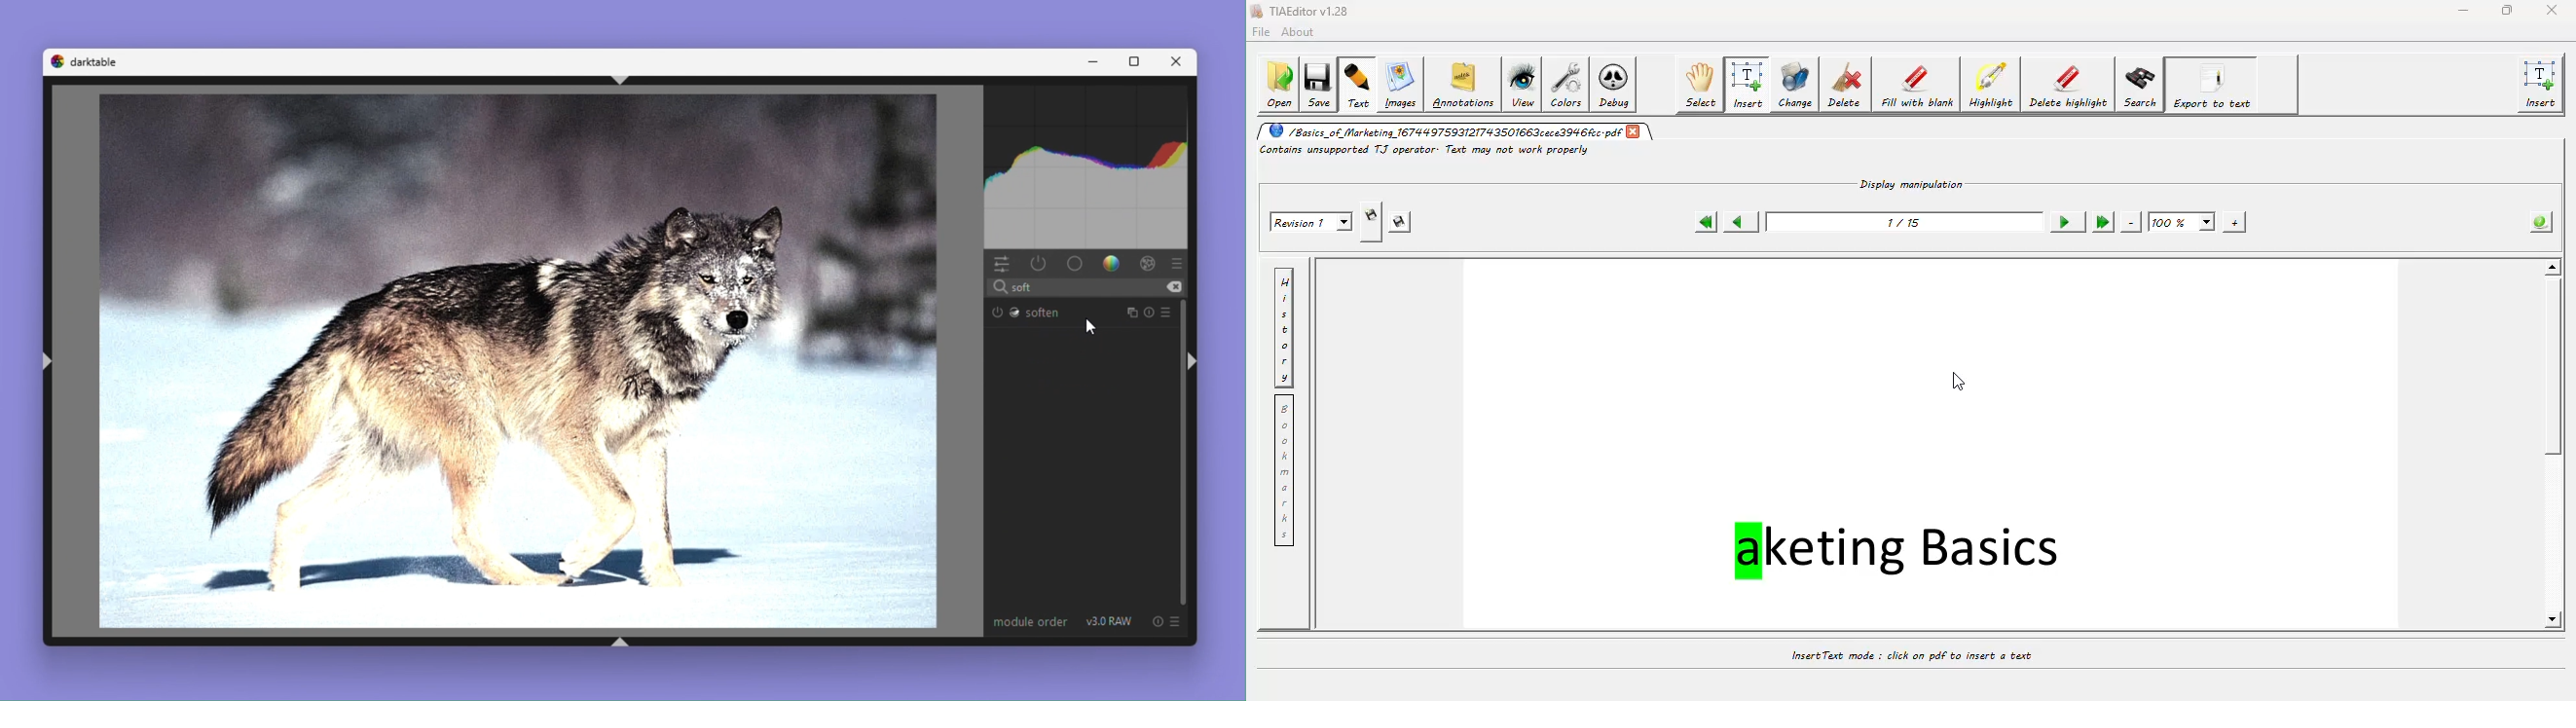 The height and width of the screenshot is (728, 2576). I want to click on Maximize, so click(1138, 60).